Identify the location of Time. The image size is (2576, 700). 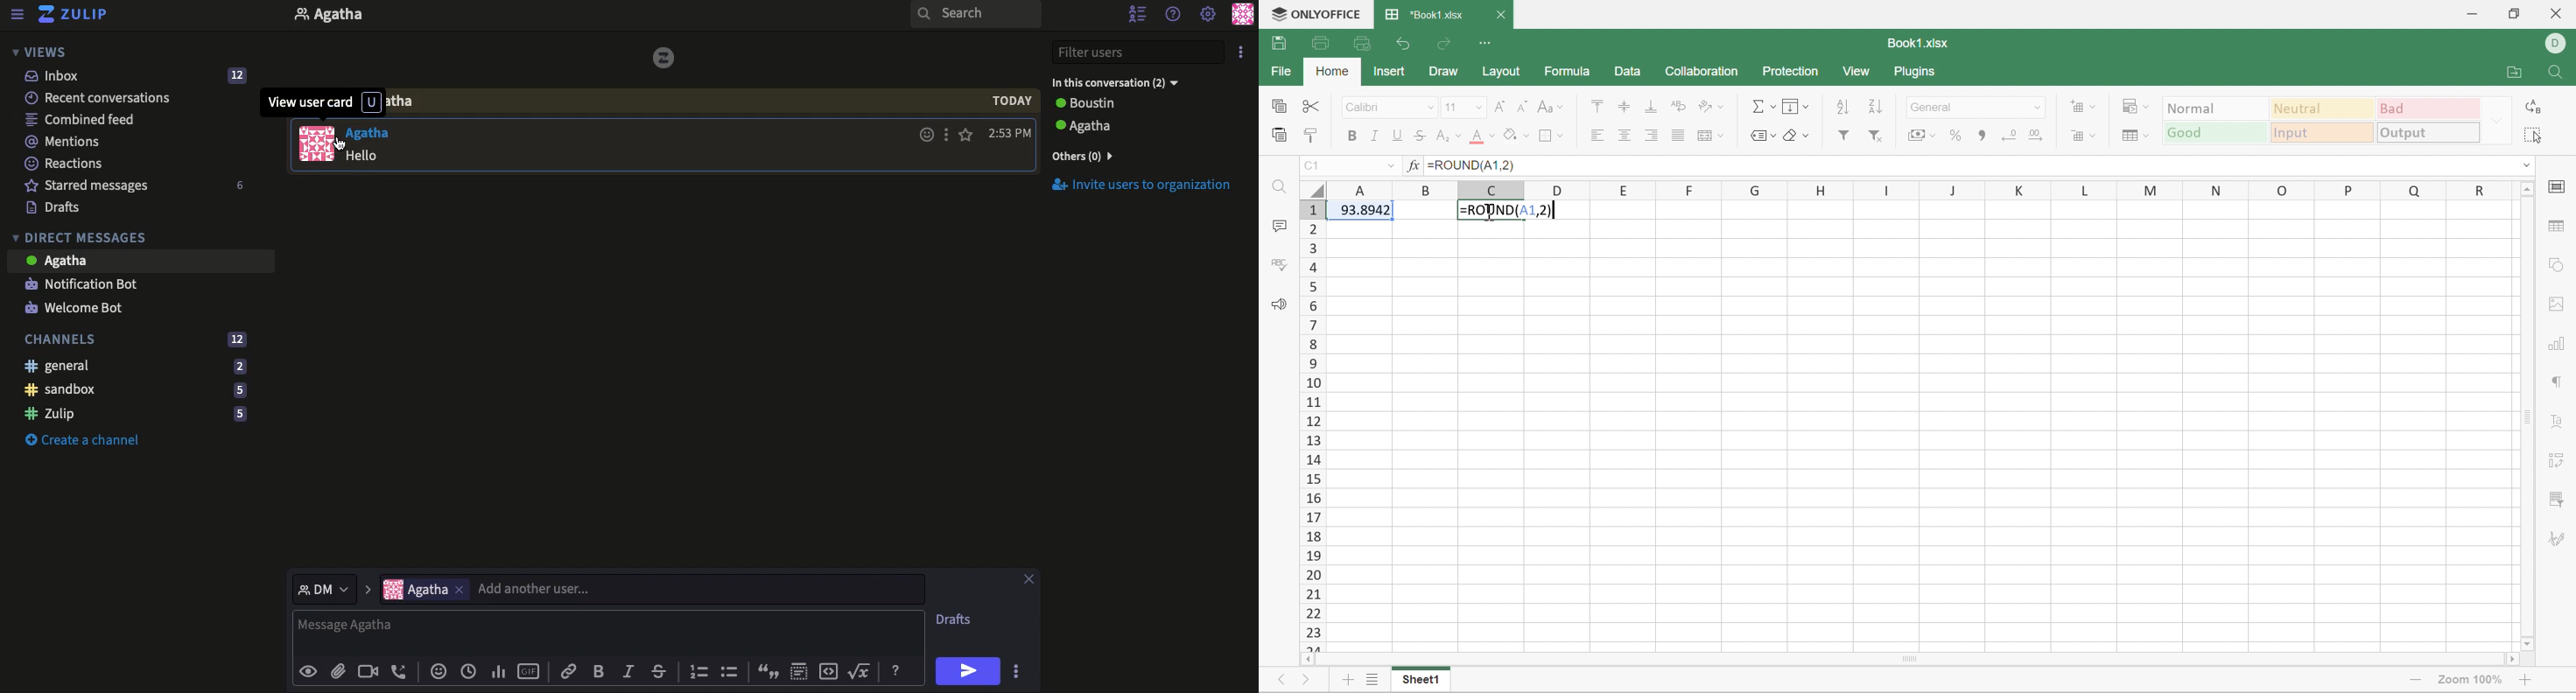
(1011, 133).